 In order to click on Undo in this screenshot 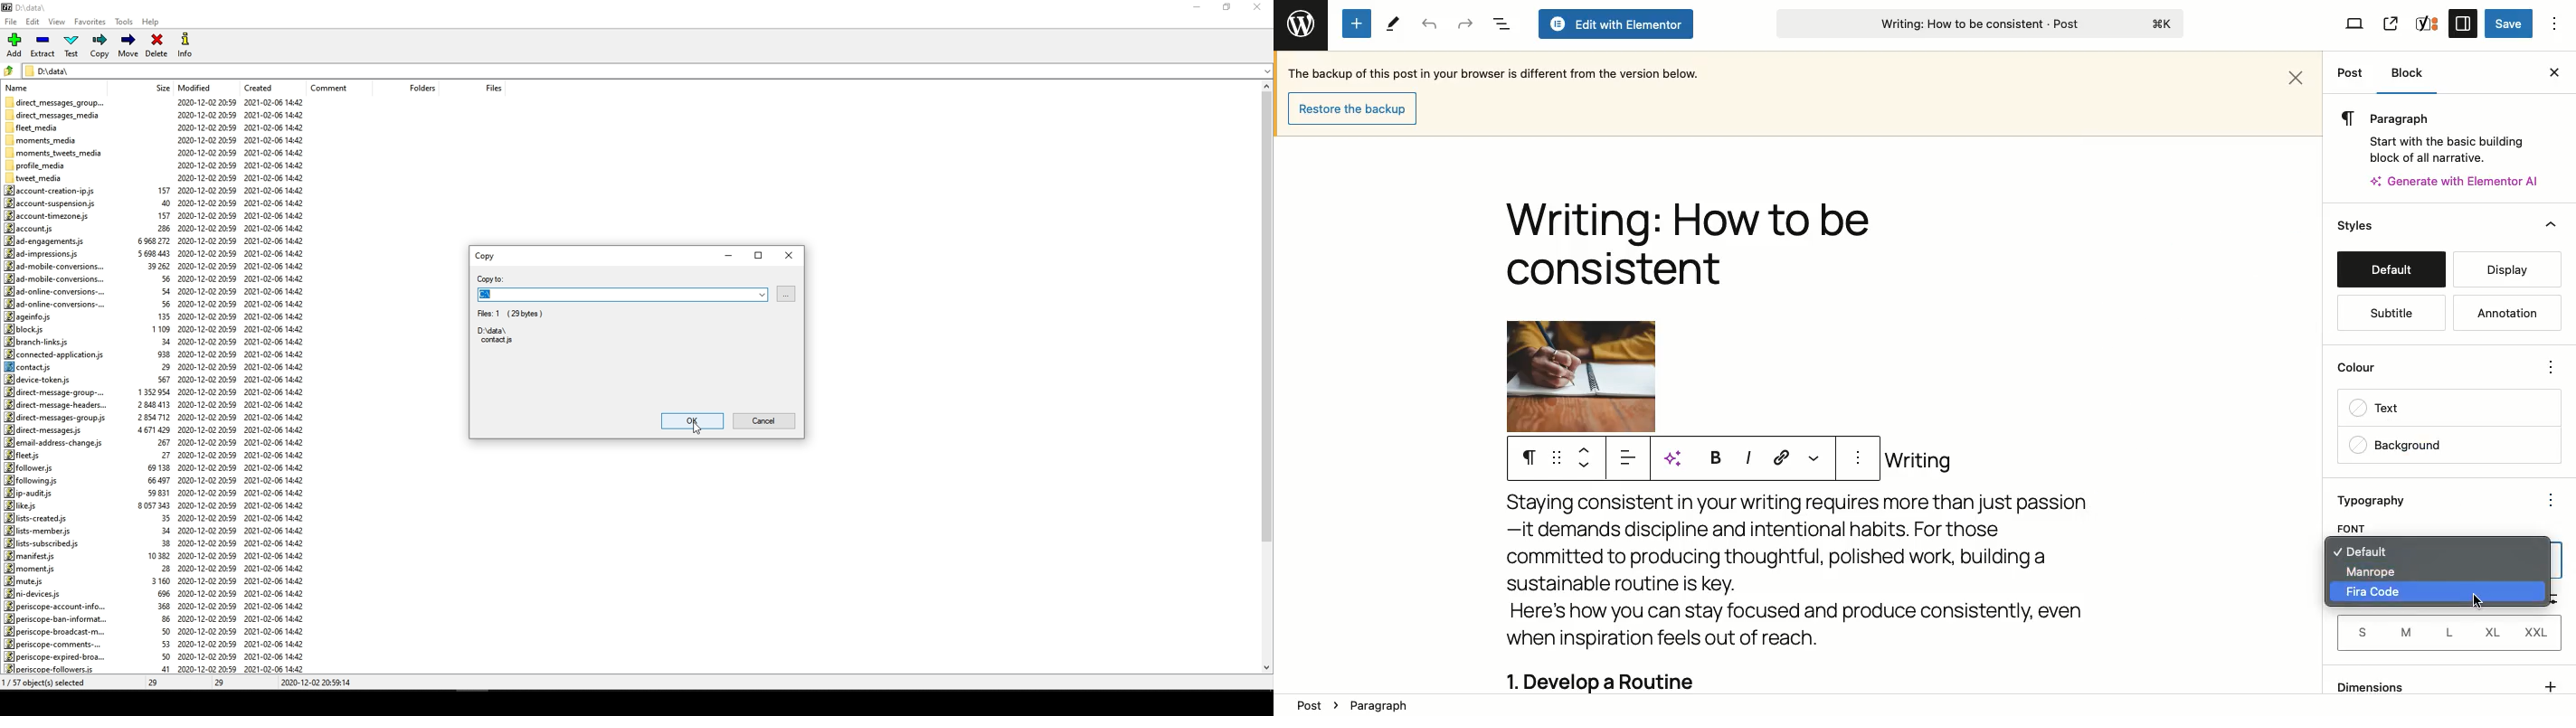, I will do `click(1429, 24)`.